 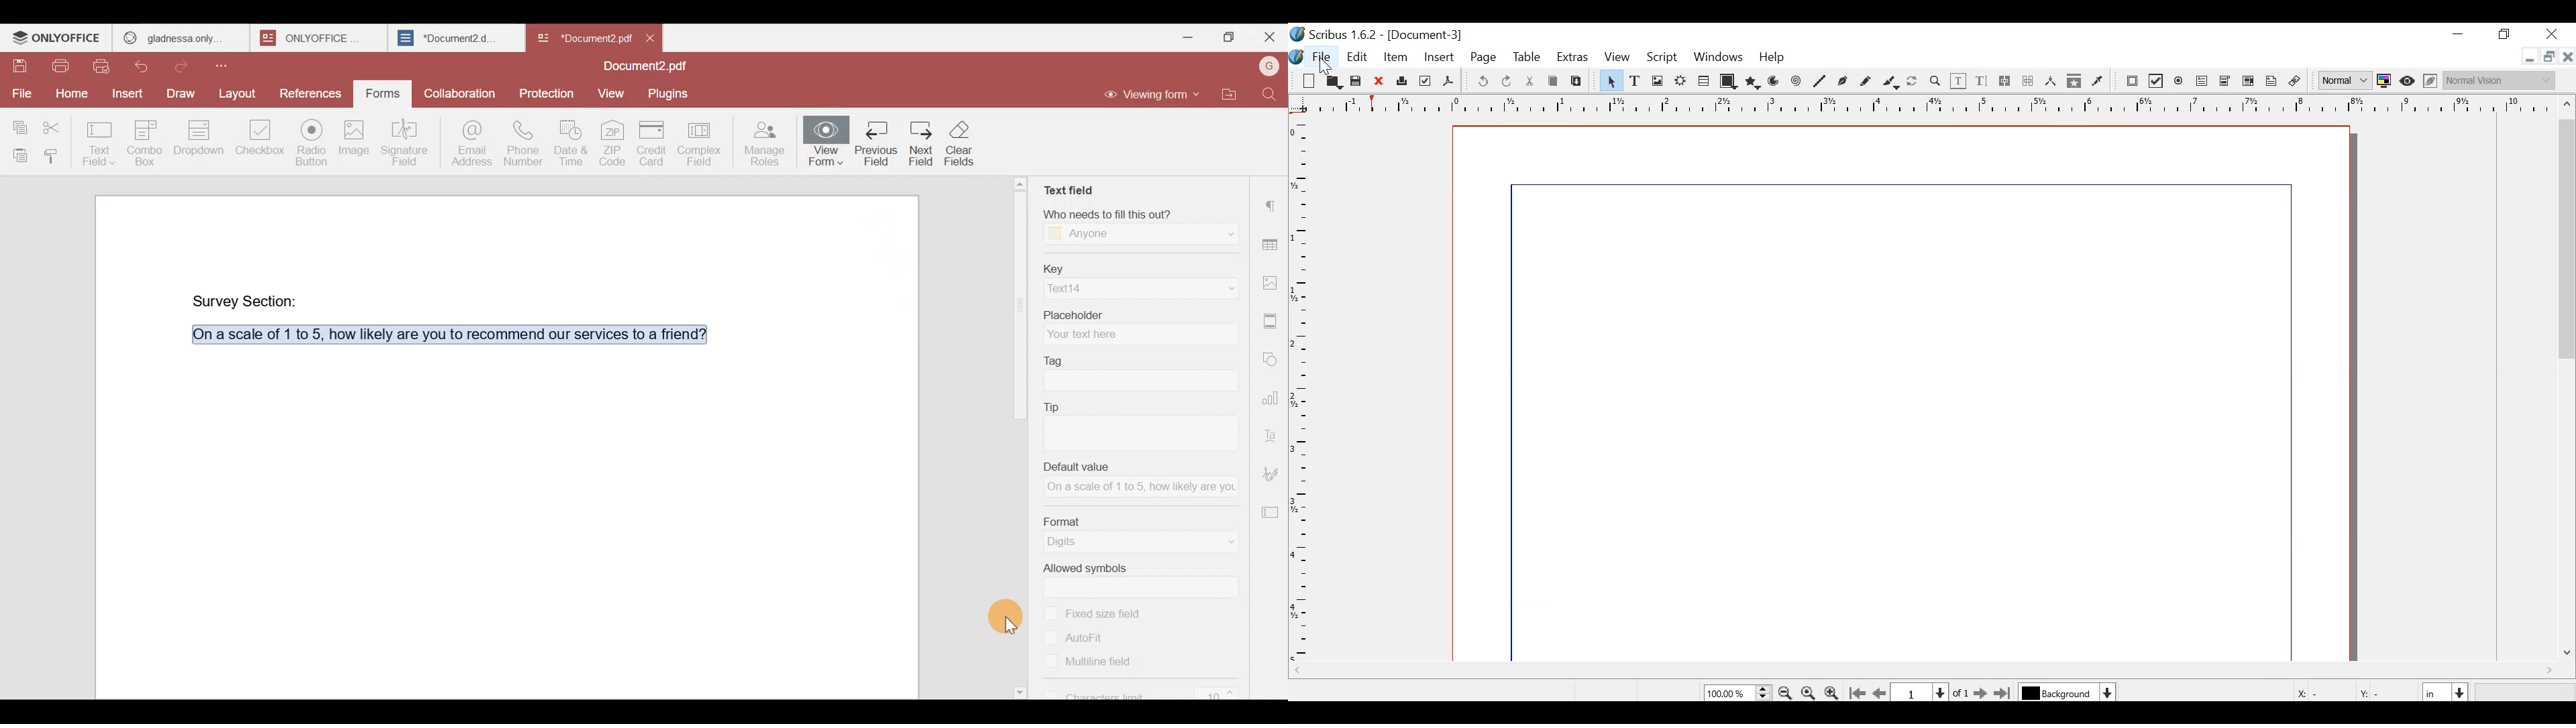 What do you see at coordinates (70, 92) in the screenshot?
I see `Home` at bounding box center [70, 92].